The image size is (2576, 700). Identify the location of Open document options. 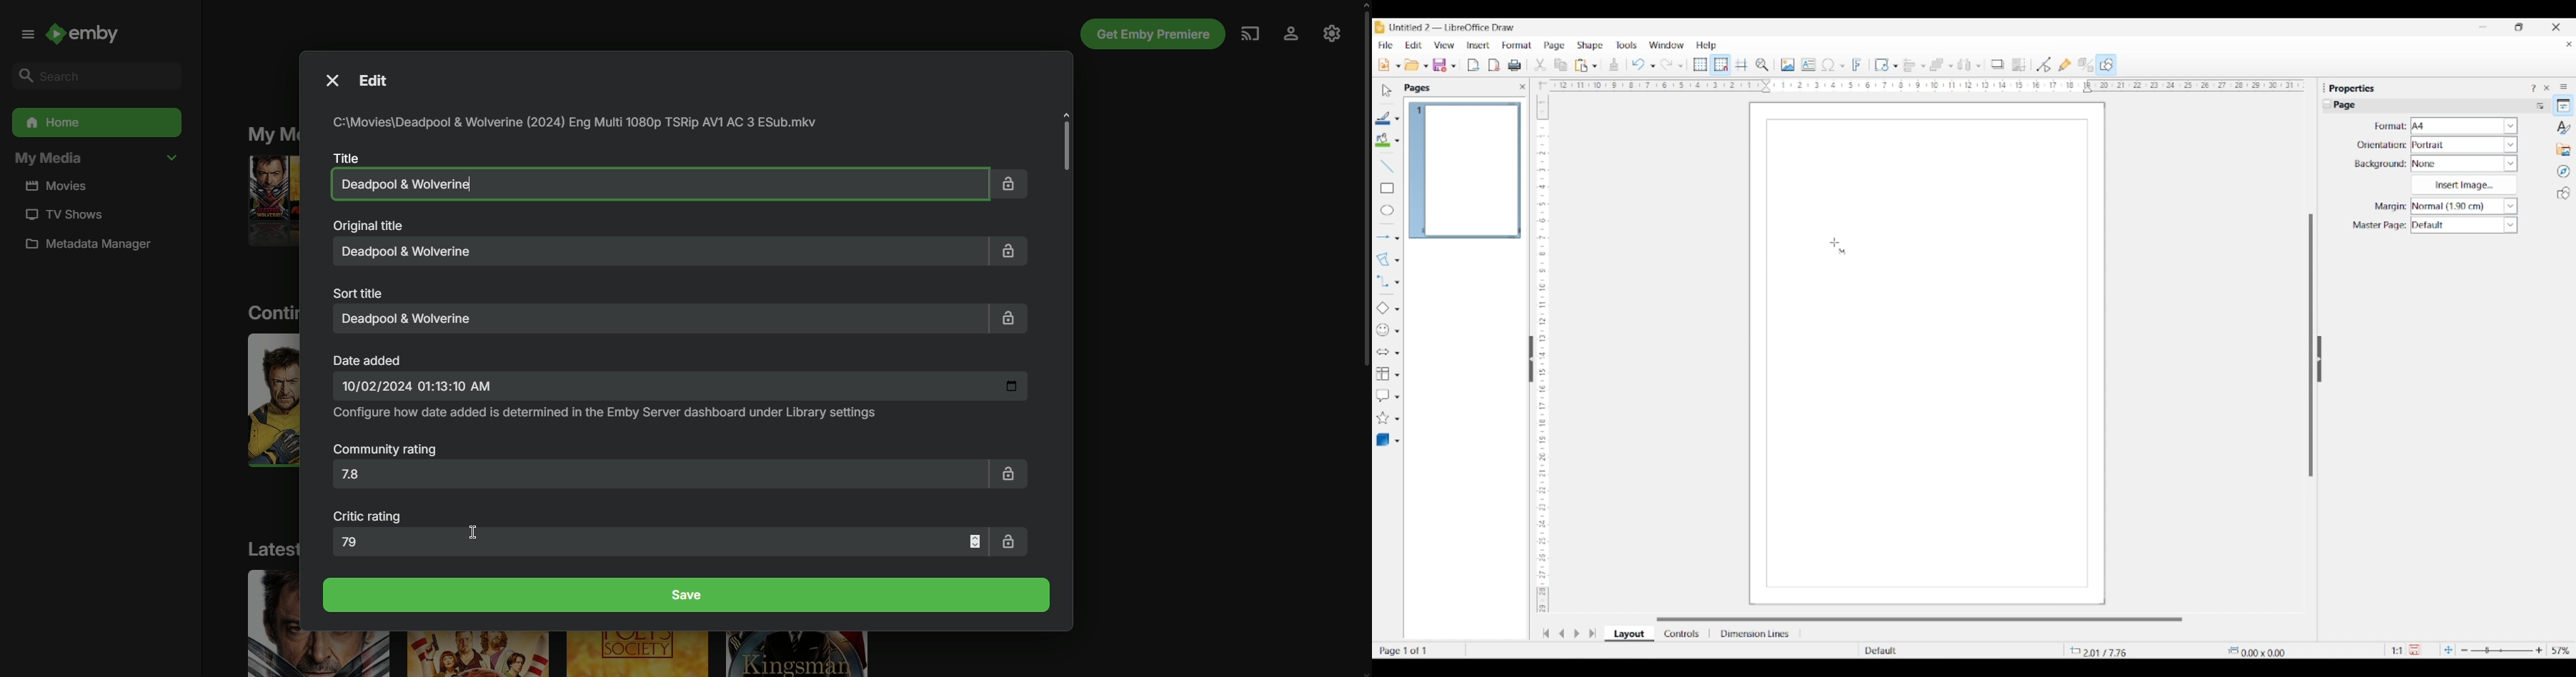
(1425, 66).